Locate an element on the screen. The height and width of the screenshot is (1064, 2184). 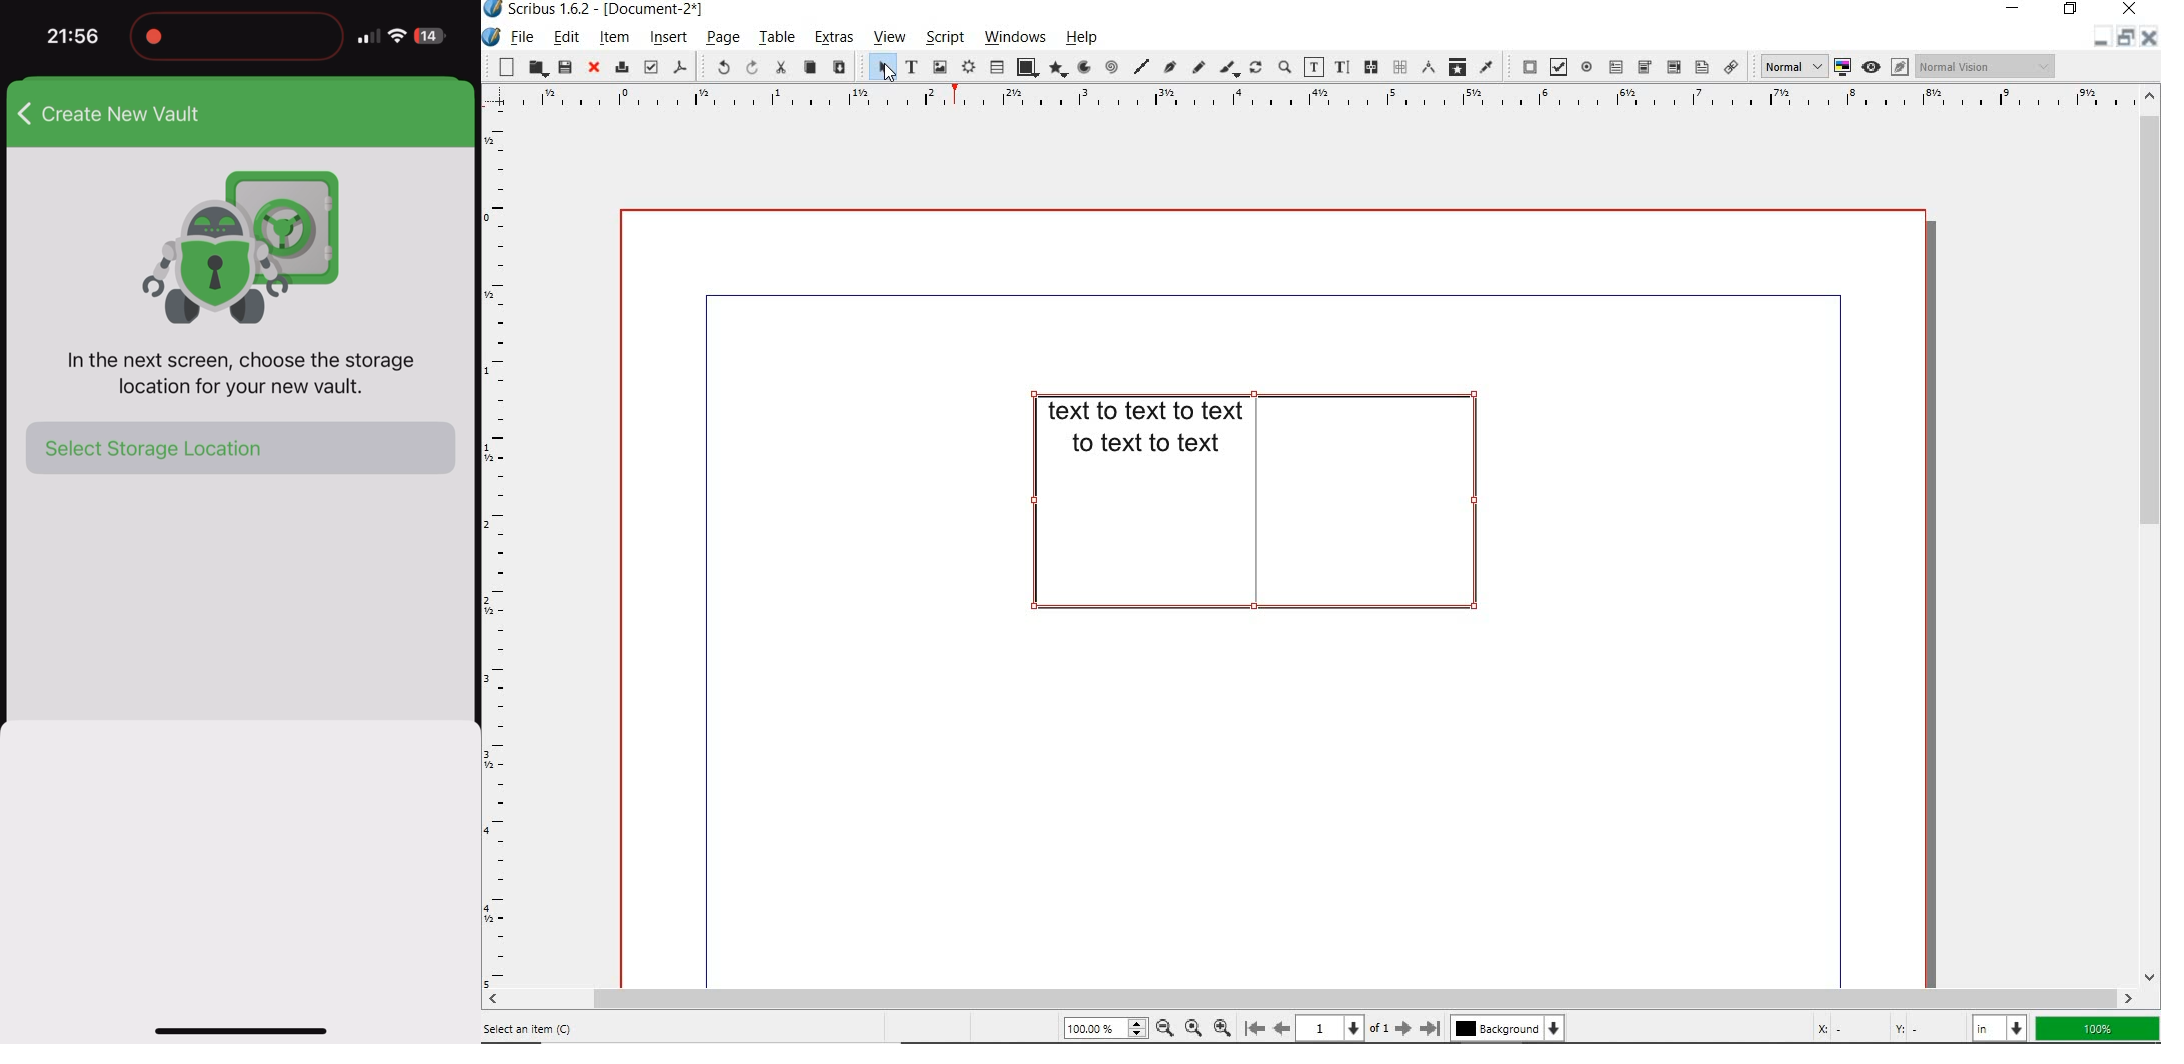
pdf combo box is located at coordinates (1645, 67).